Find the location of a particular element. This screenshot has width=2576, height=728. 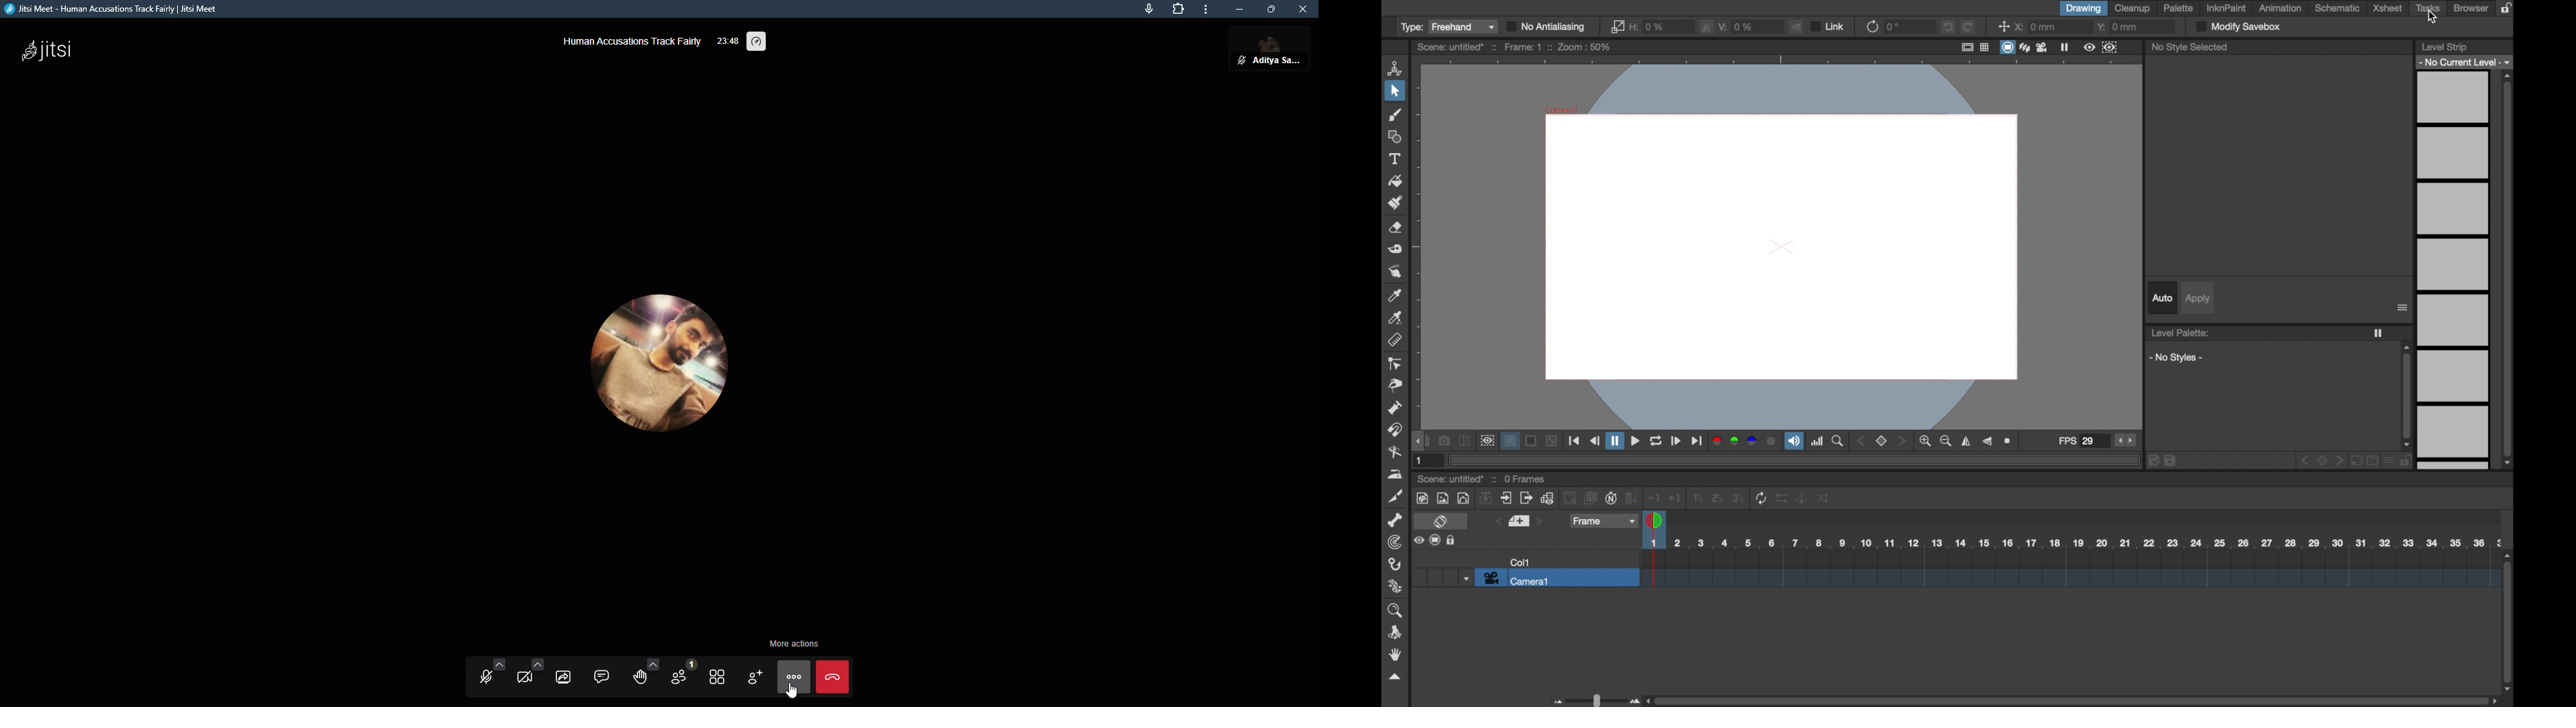

tasks is located at coordinates (2430, 9).